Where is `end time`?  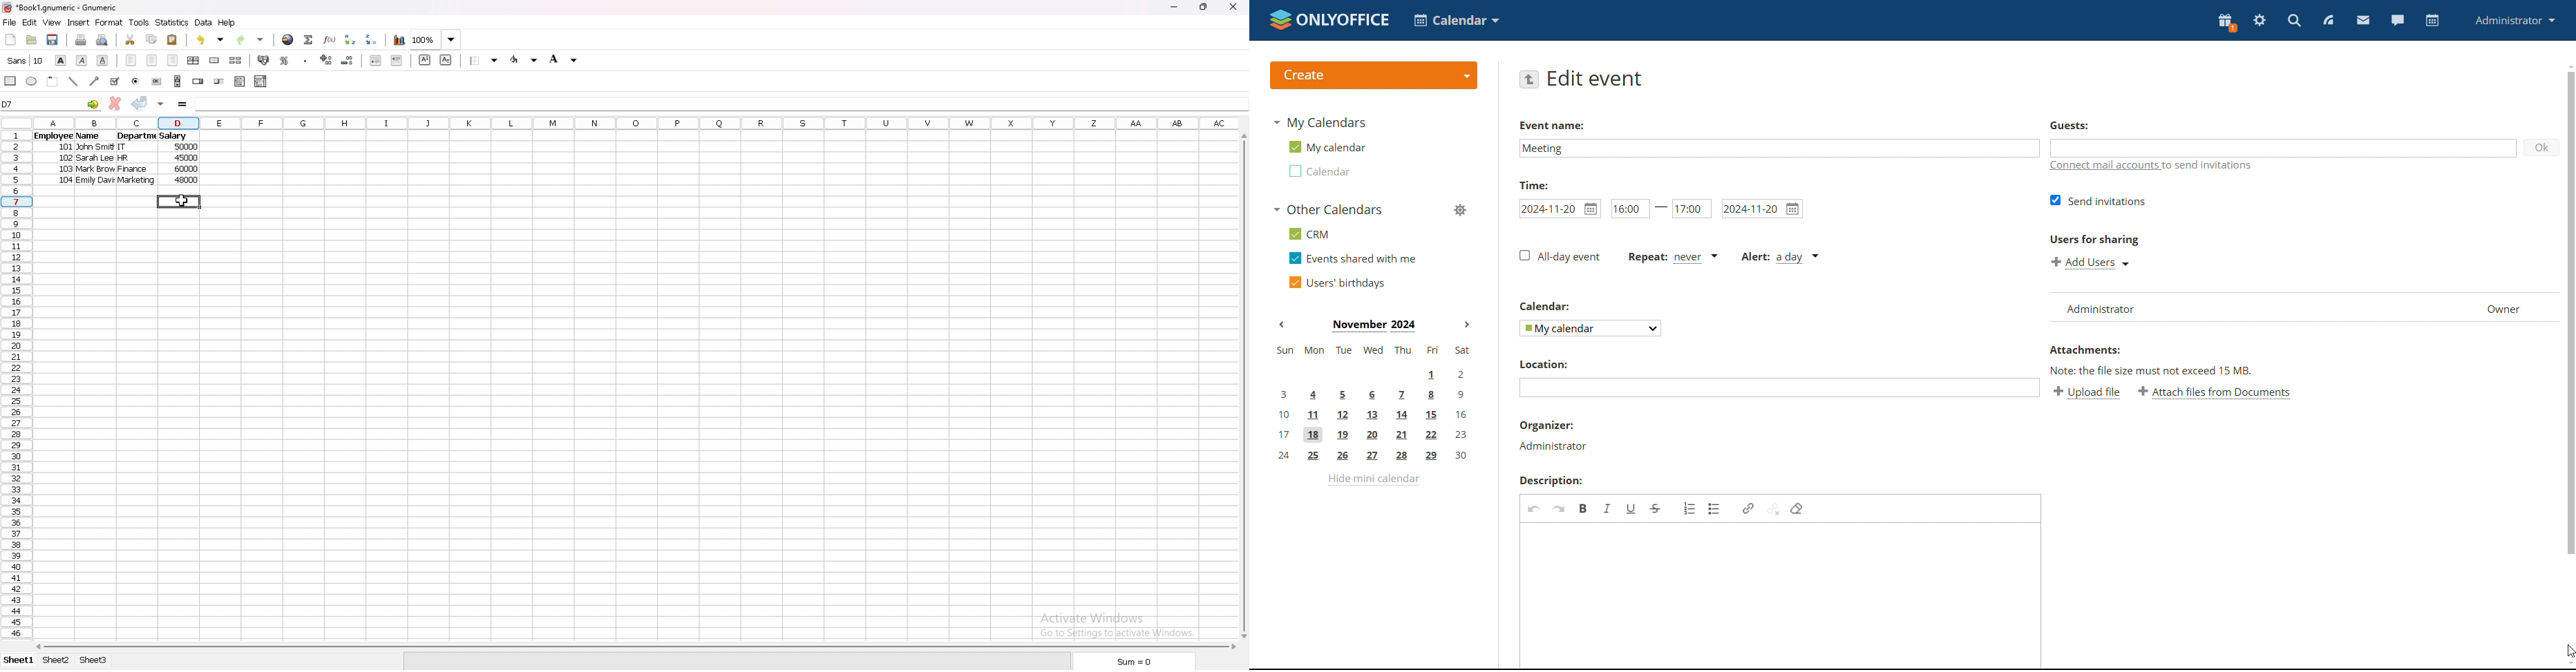
end time is located at coordinates (1692, 209).